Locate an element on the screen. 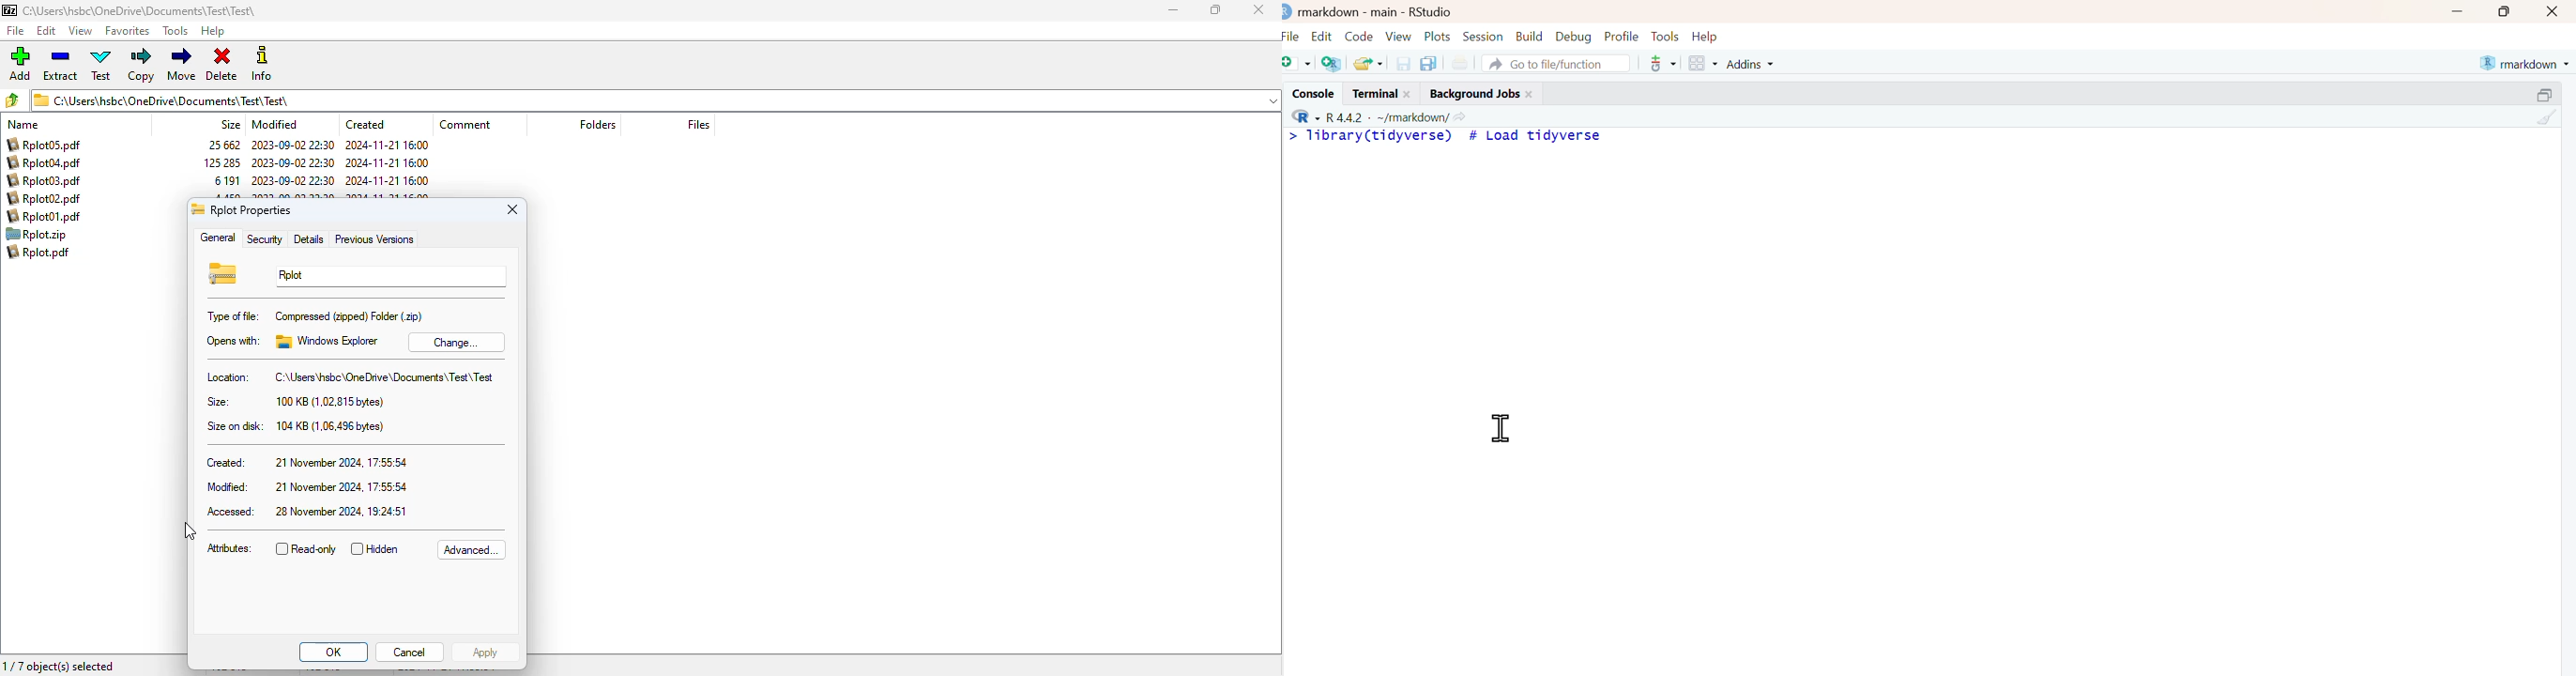 This screenshot has height=700, width=2576. extract is located at coordinates (59, 64).